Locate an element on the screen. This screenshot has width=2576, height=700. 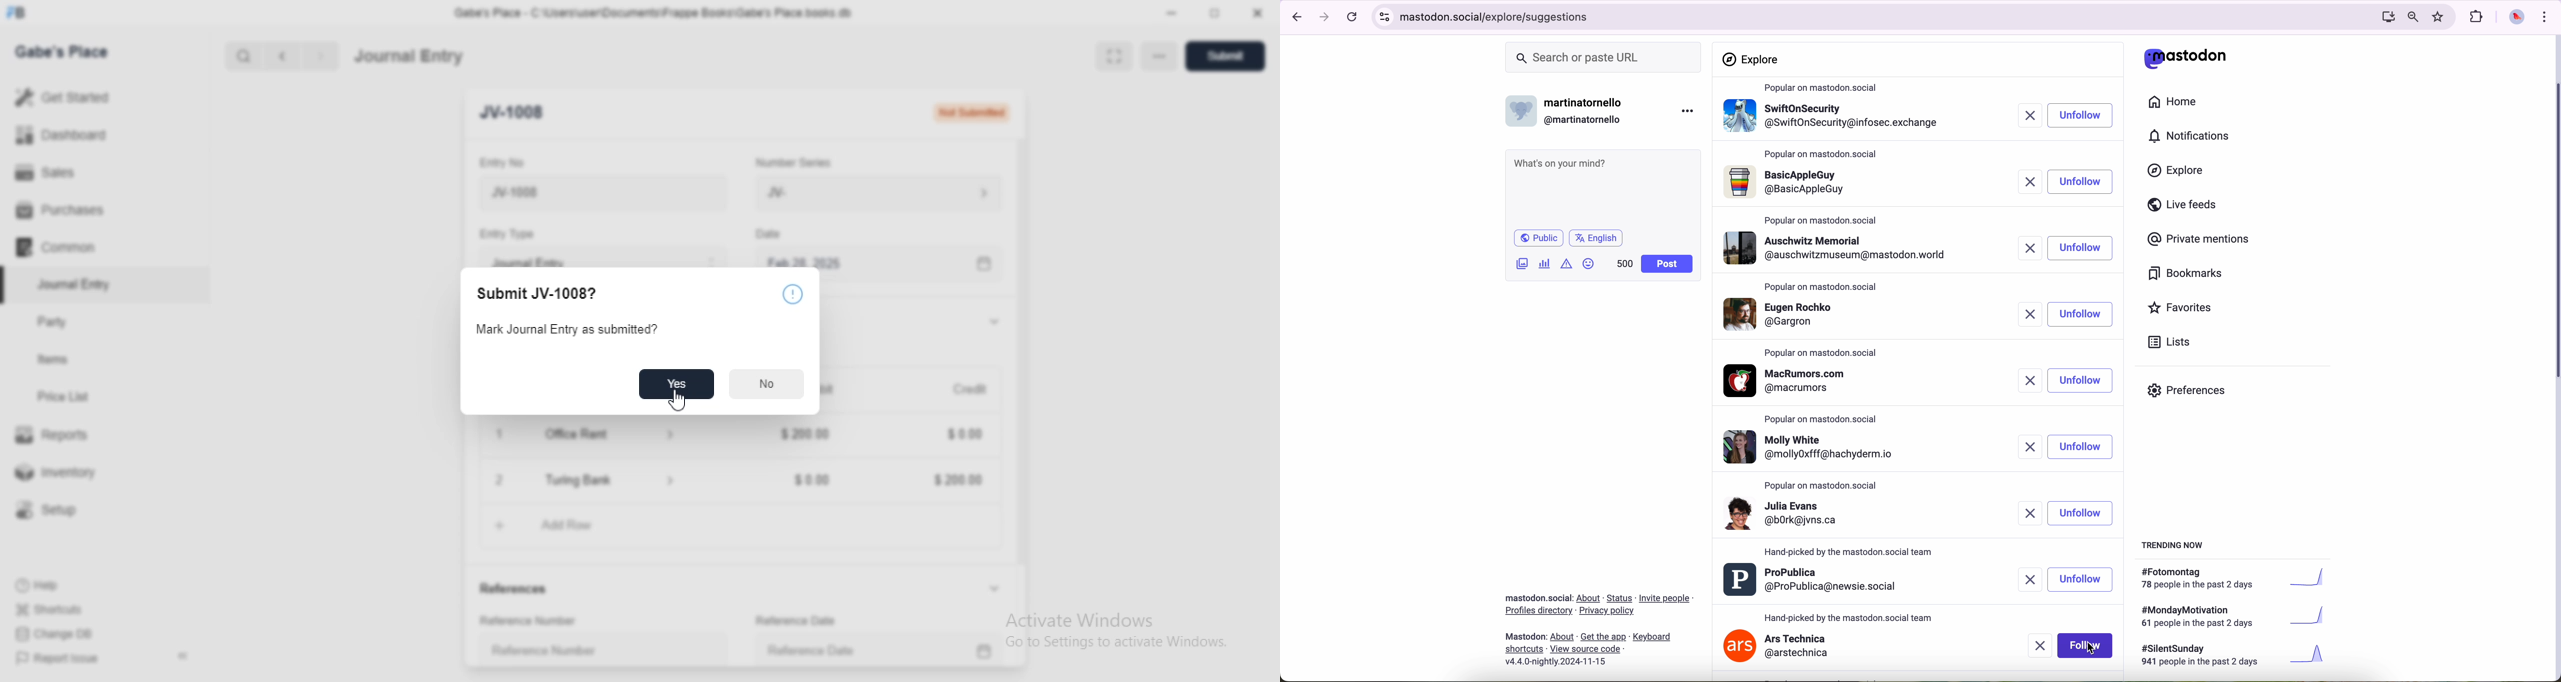
username is located at coordinates (1569, 109).